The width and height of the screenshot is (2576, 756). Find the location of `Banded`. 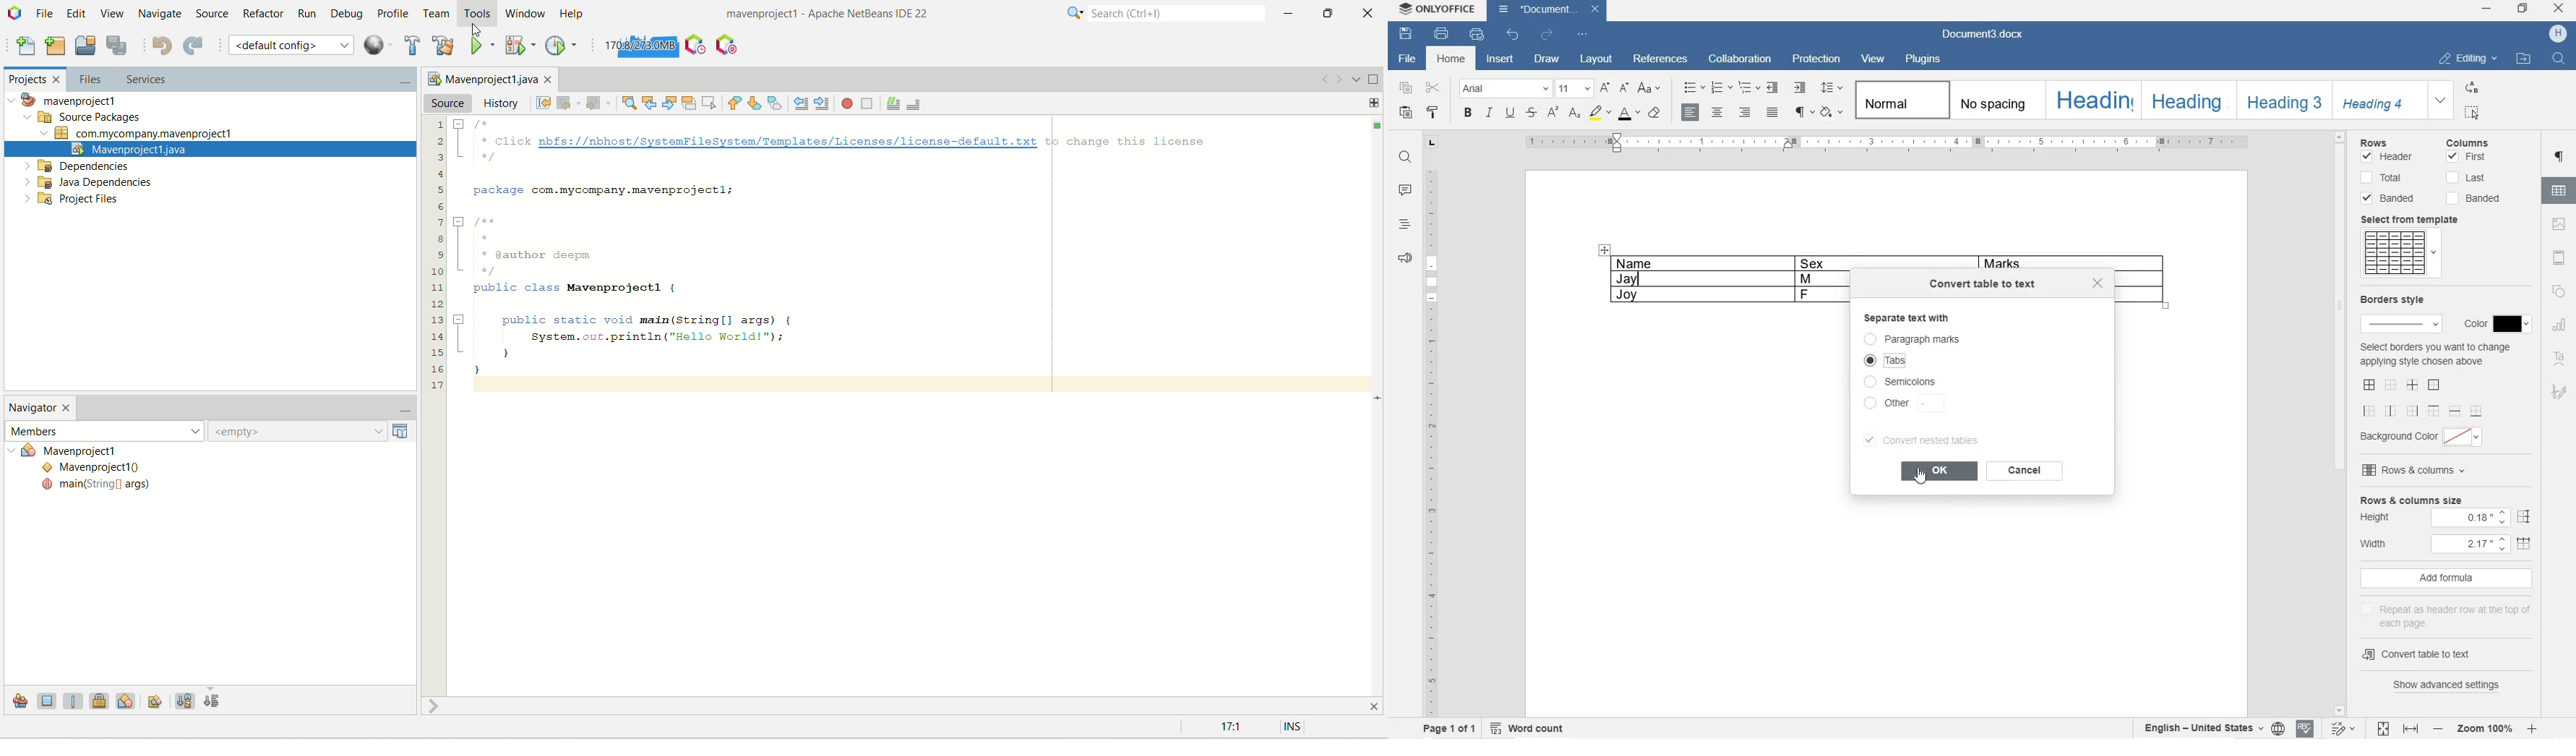

Banded is located at coordinates (2476, 198).